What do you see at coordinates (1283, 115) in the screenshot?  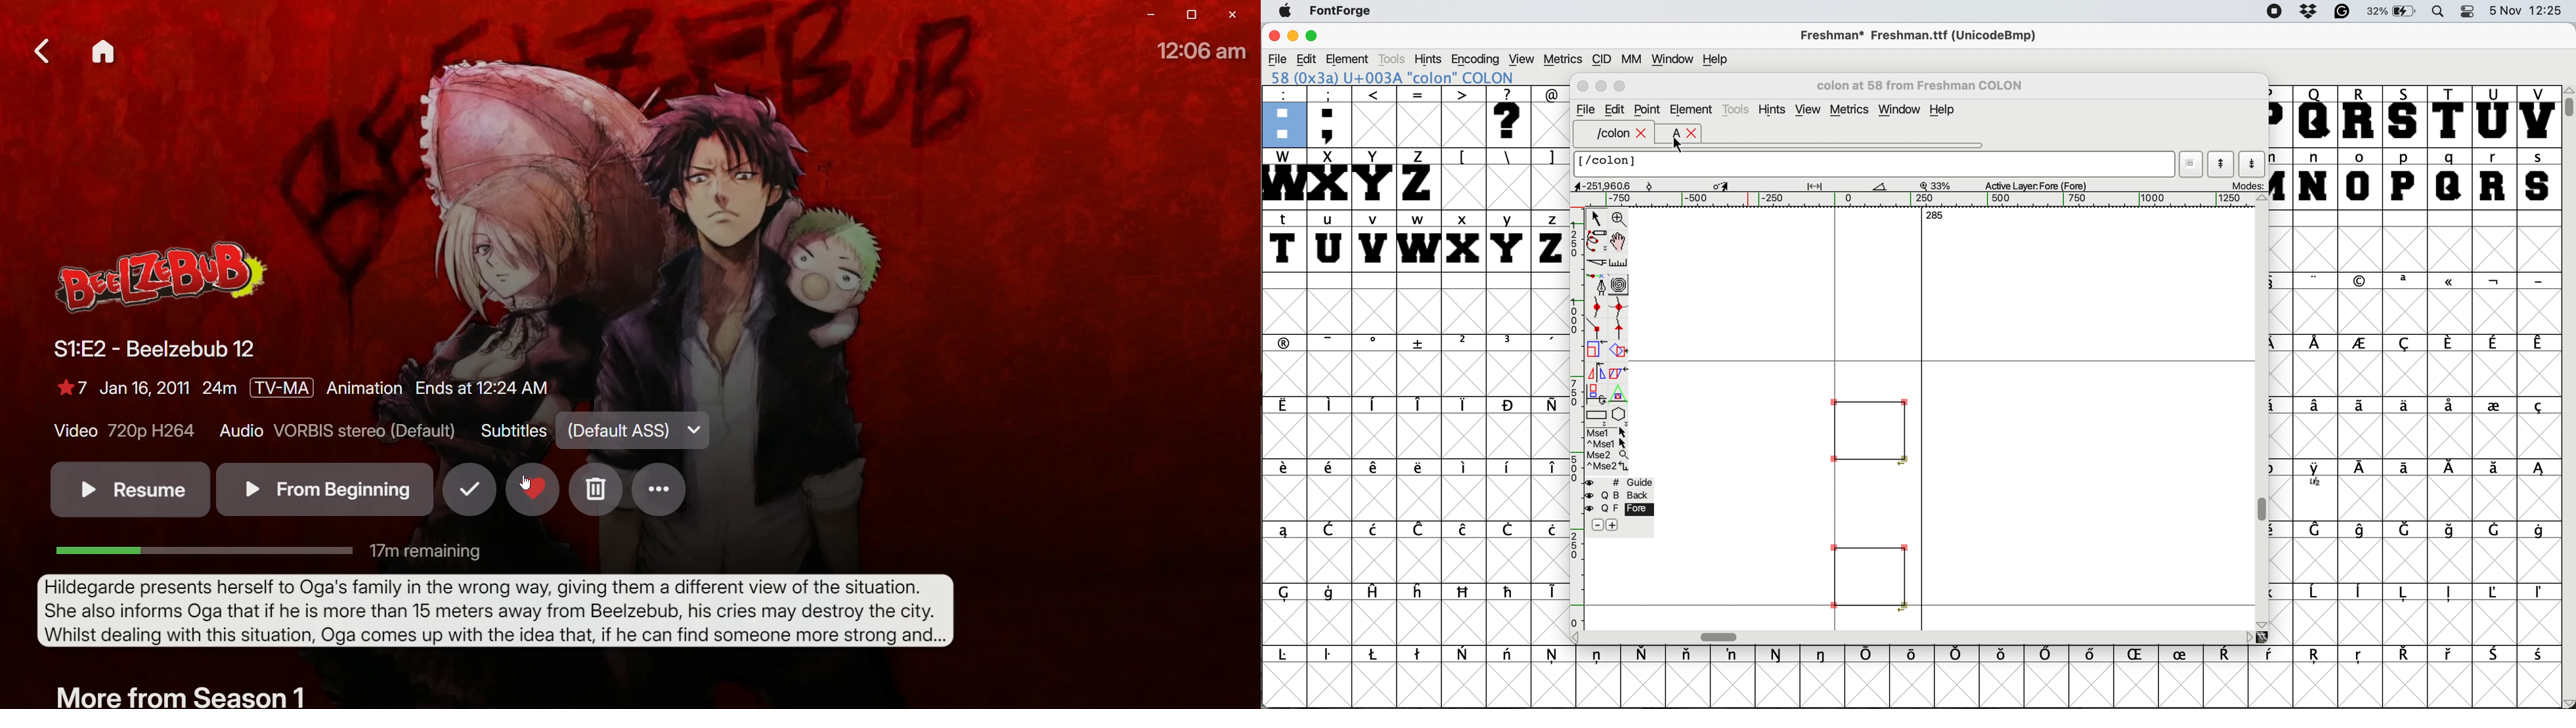 I see `:` at bounding box center [1283, 115].